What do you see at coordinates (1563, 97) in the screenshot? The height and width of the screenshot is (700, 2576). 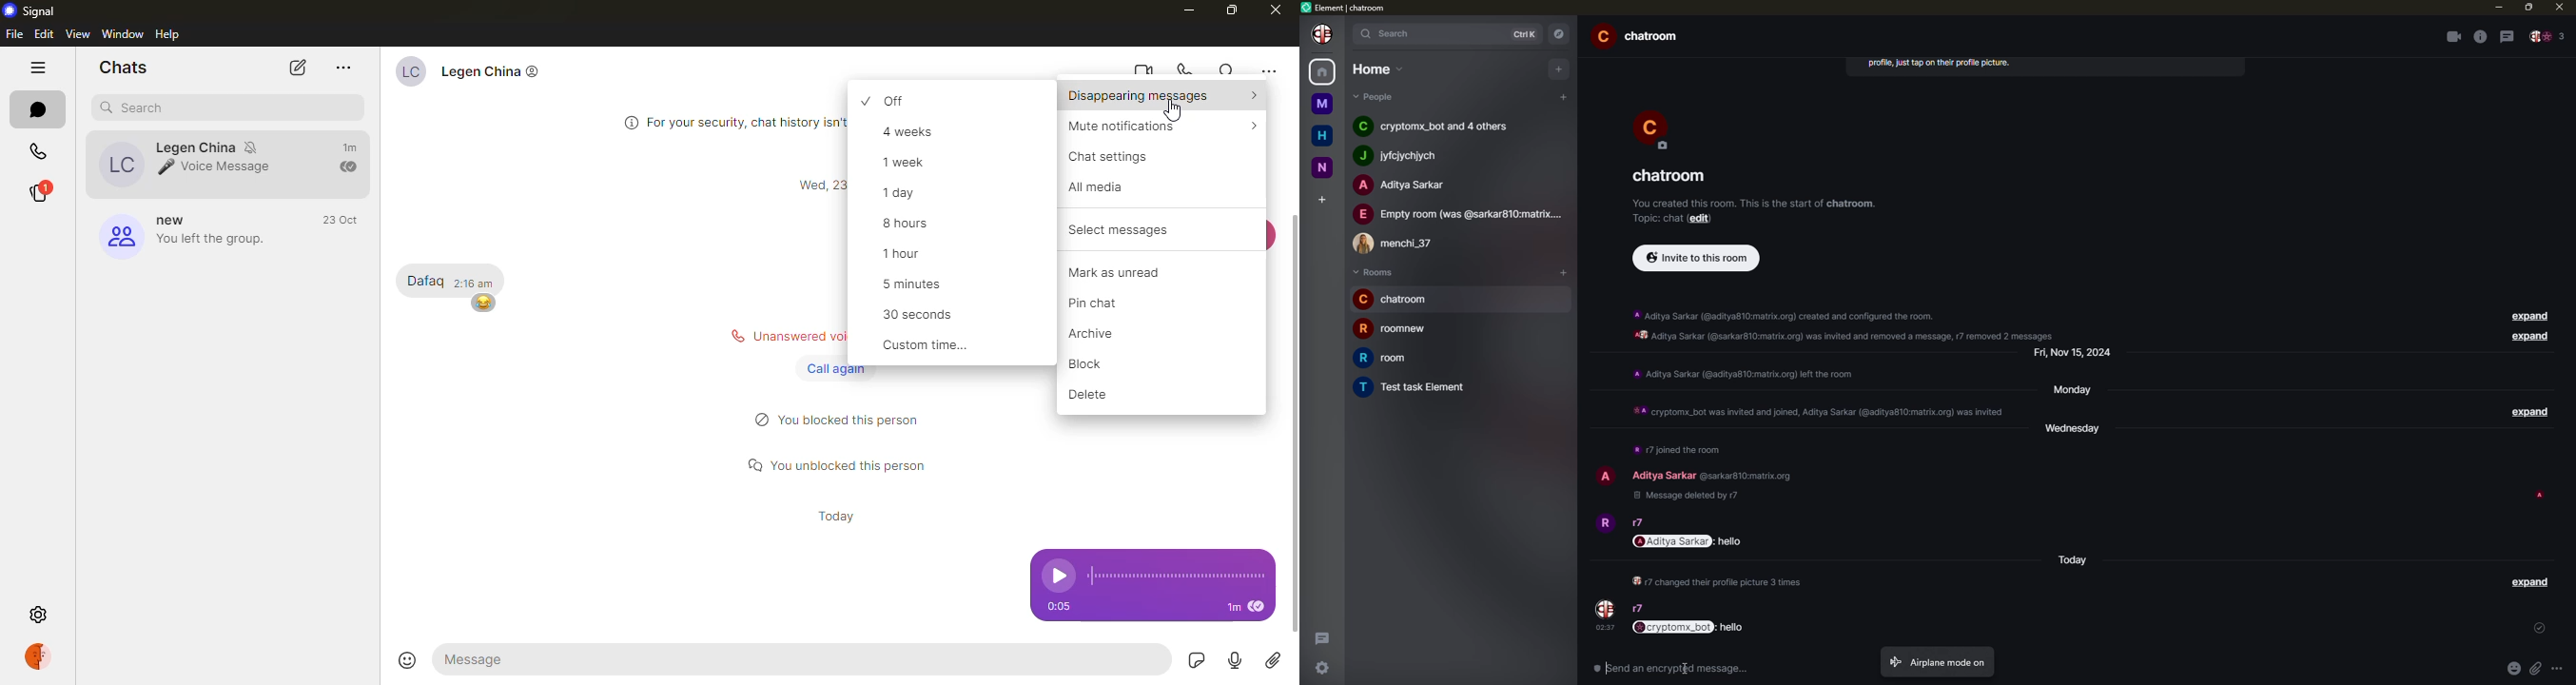 I see `add` at bounding box center [1563, 97].